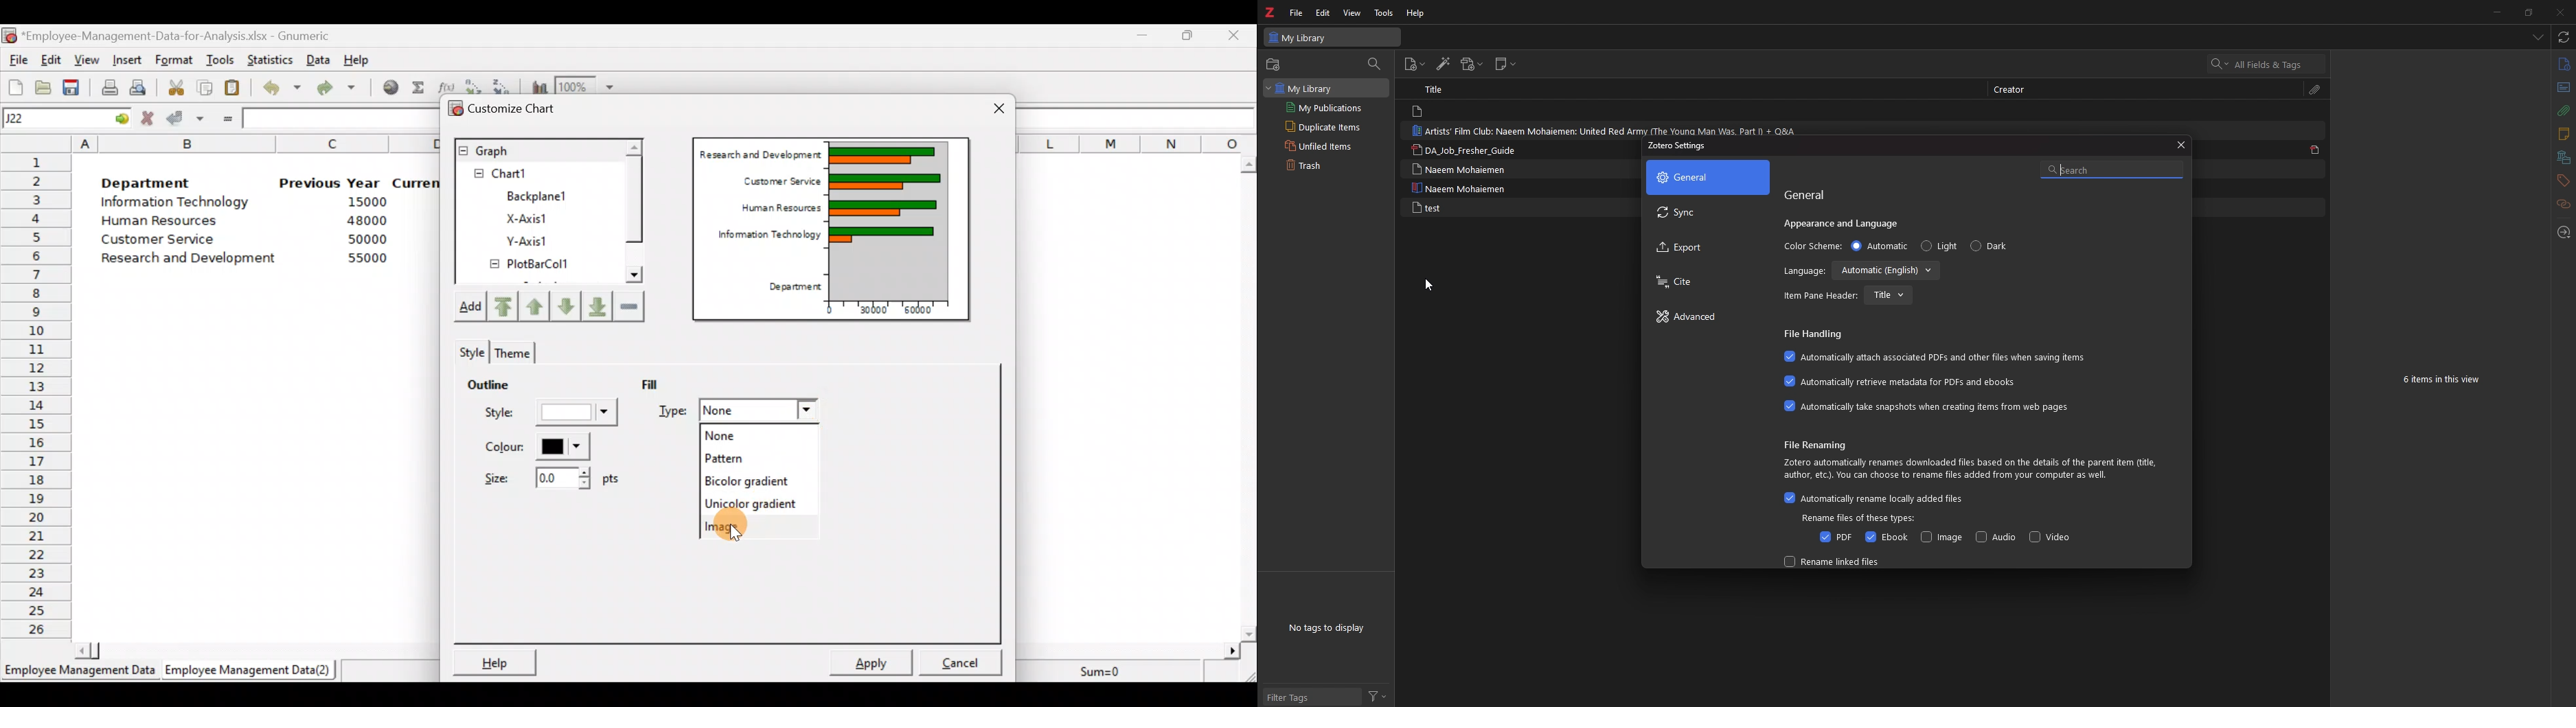  I want to click on No tags to display, so click(1328, 627).